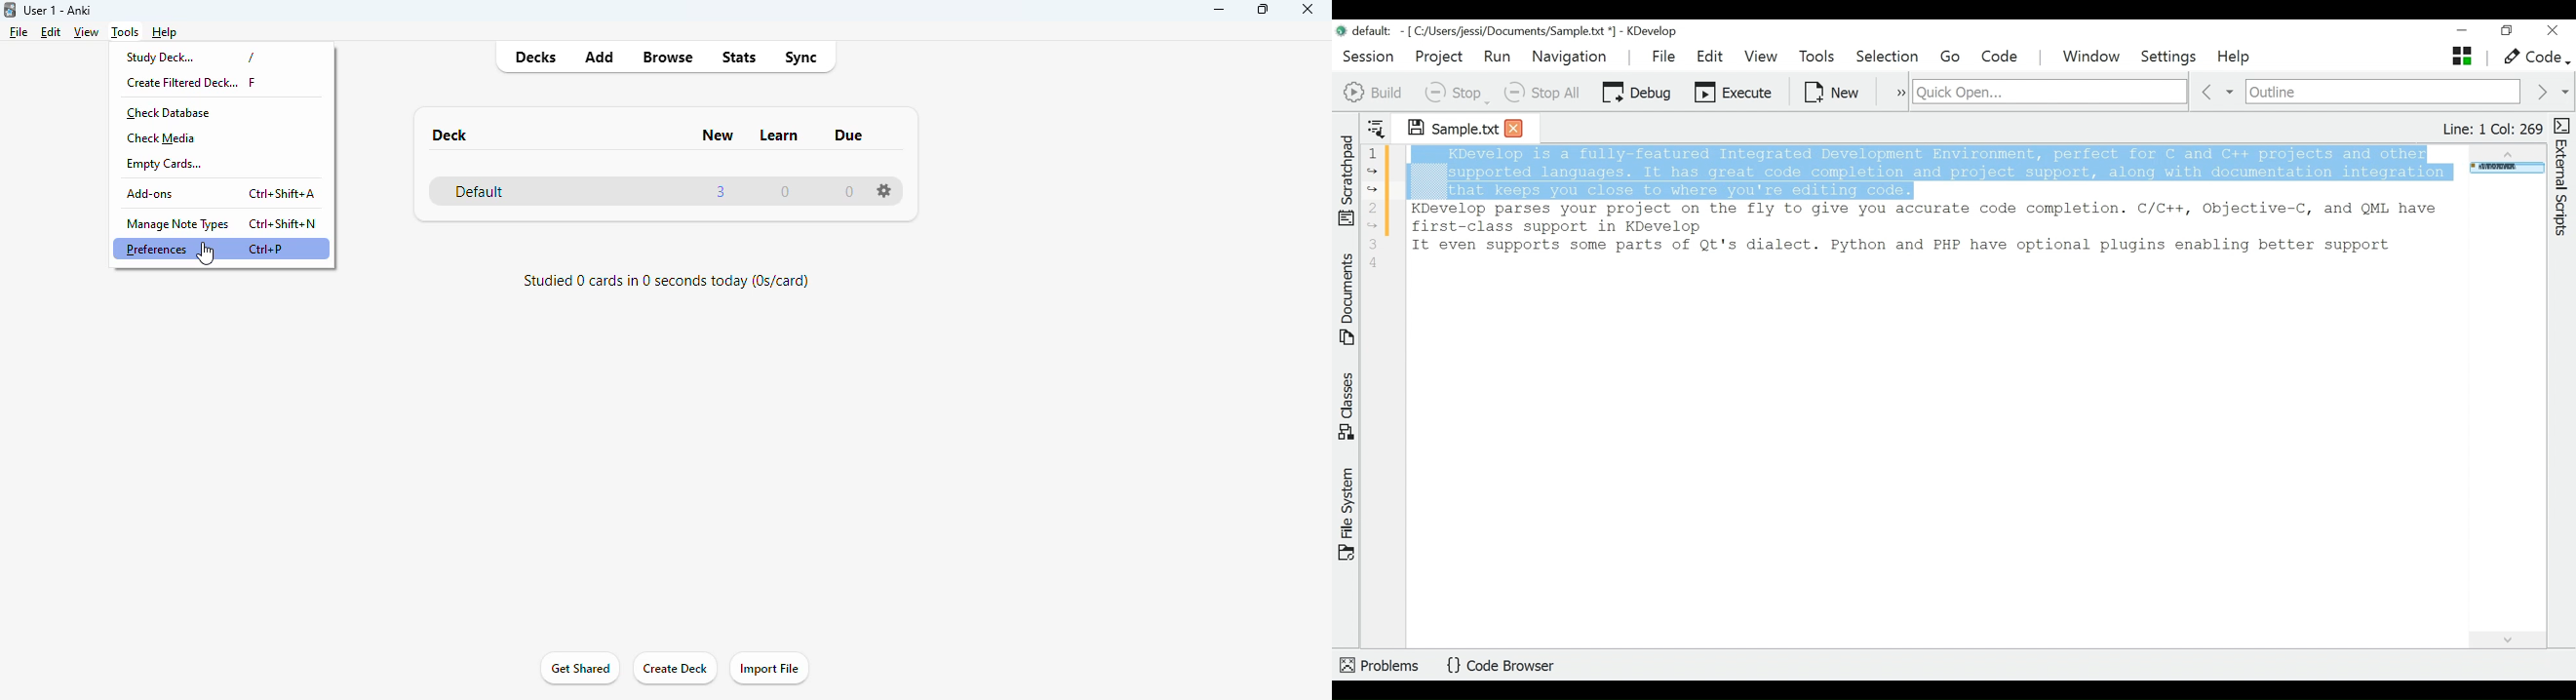 The height and width of the screenshot is (700, 2576). Describe the element at coordinates (282, 222) in the screenshot. I see `Ctrl+ Shift+N` at that location.